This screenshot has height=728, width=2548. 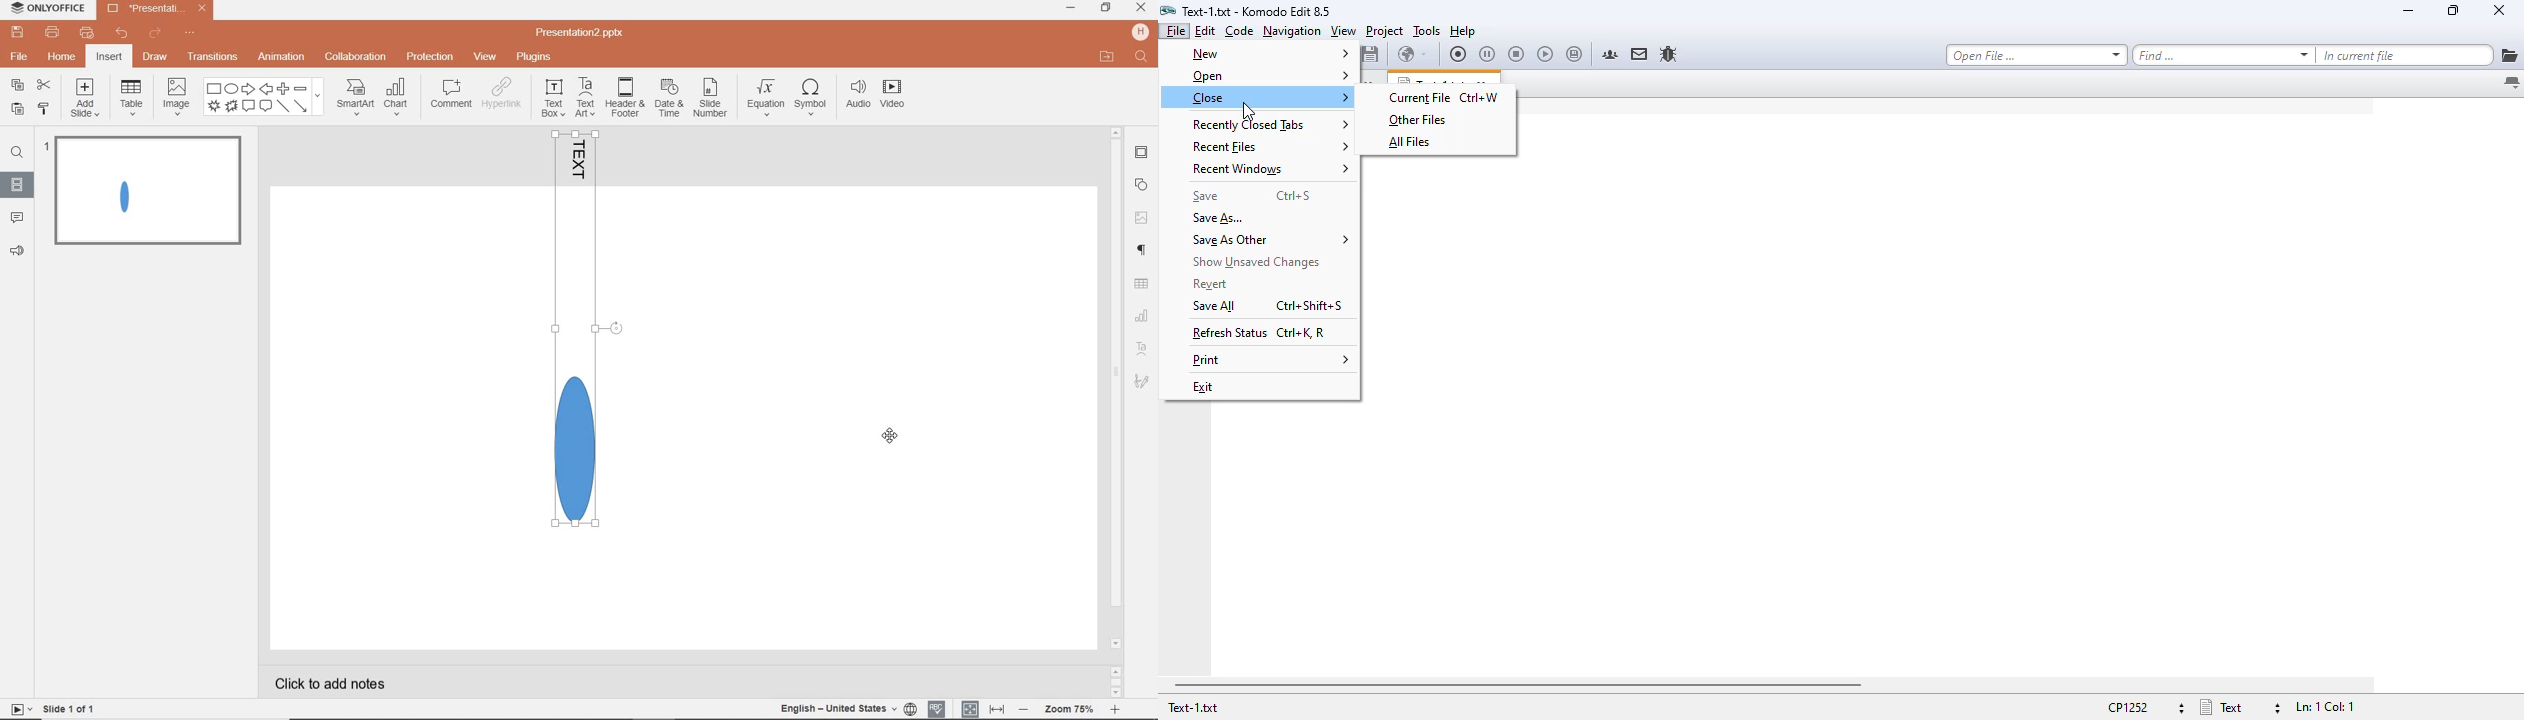 What do you see at coordinates (1312, 306) in the screenshot?
I see `shortcut for save all` at bounding box center [1312, 306].